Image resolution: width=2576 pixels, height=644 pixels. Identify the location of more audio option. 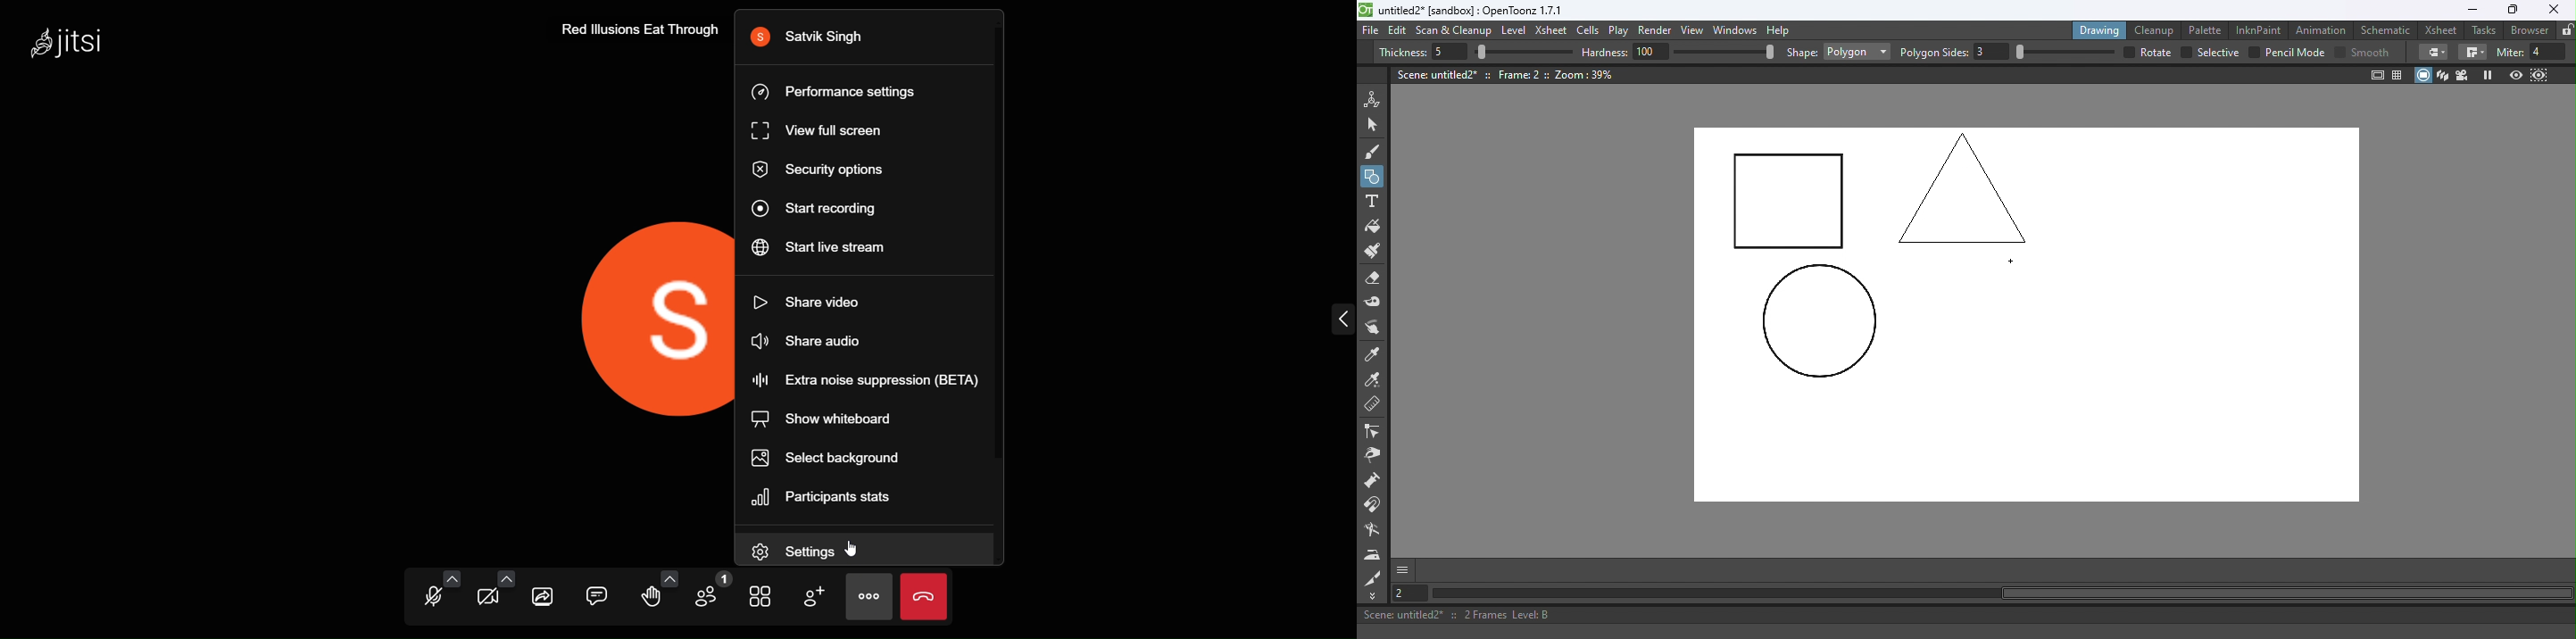
(455, 579).